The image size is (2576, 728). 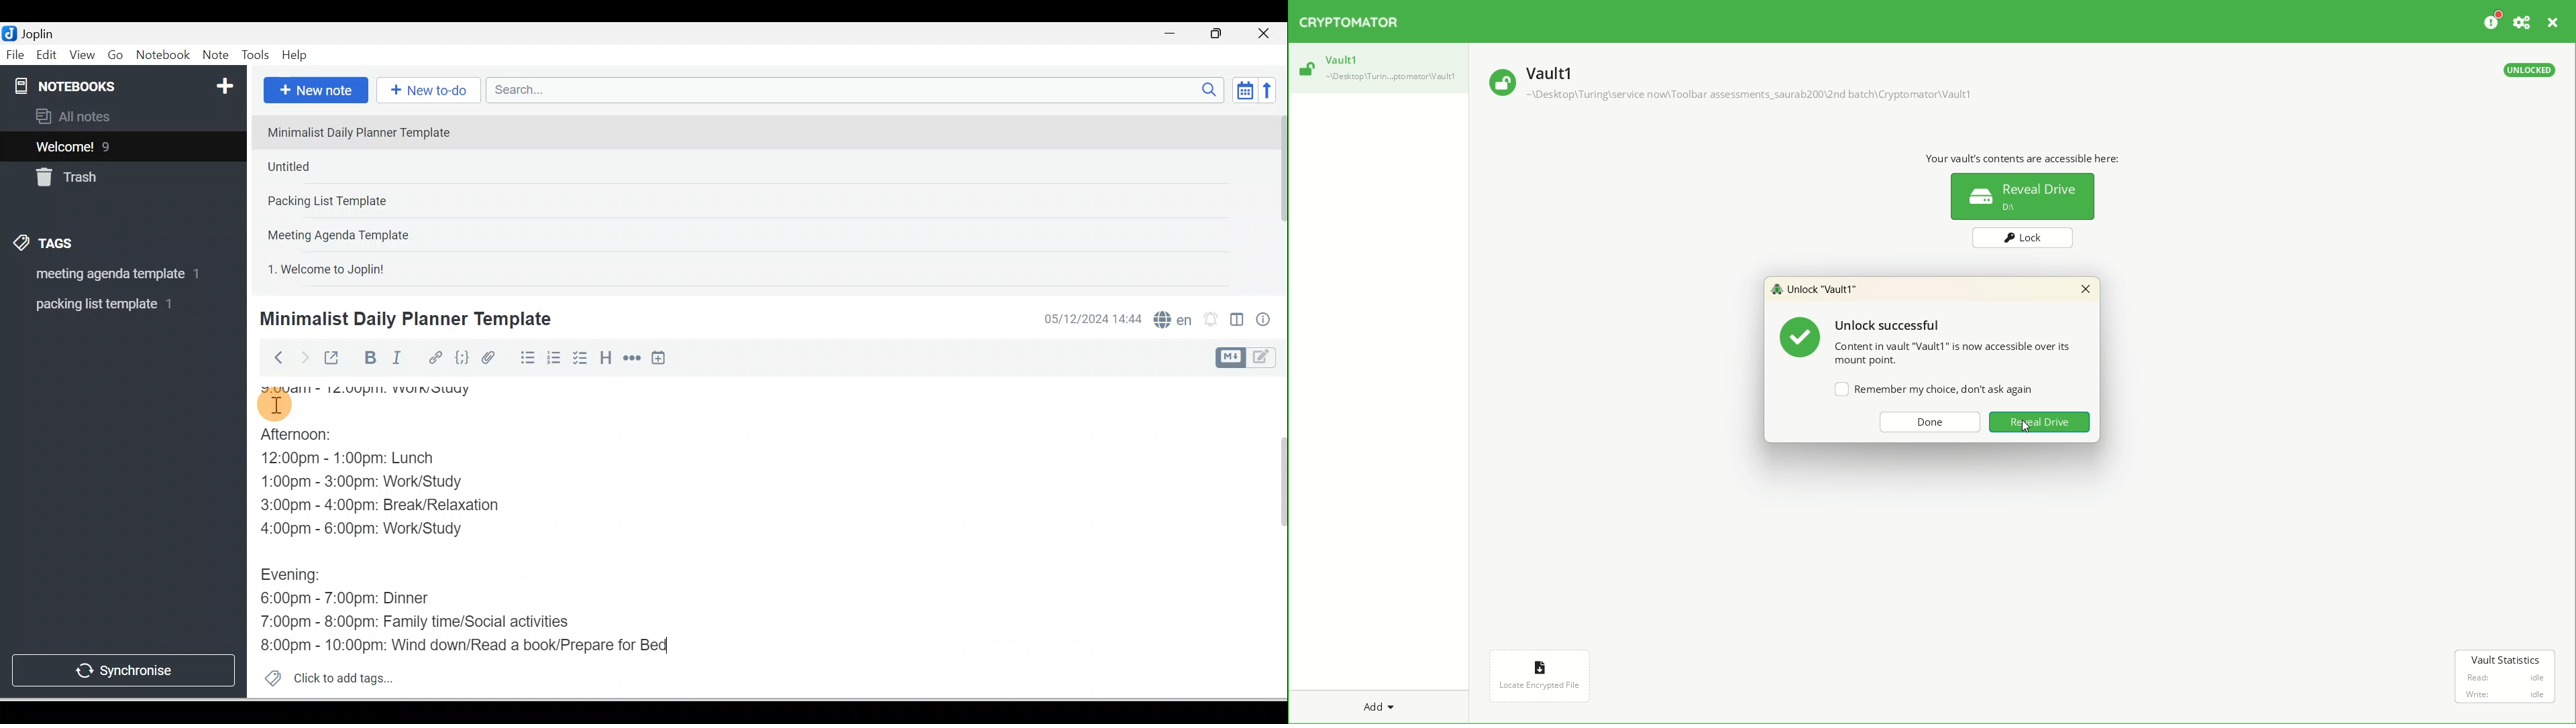 I want to click on Synchronise, so click(x=122, y=668).